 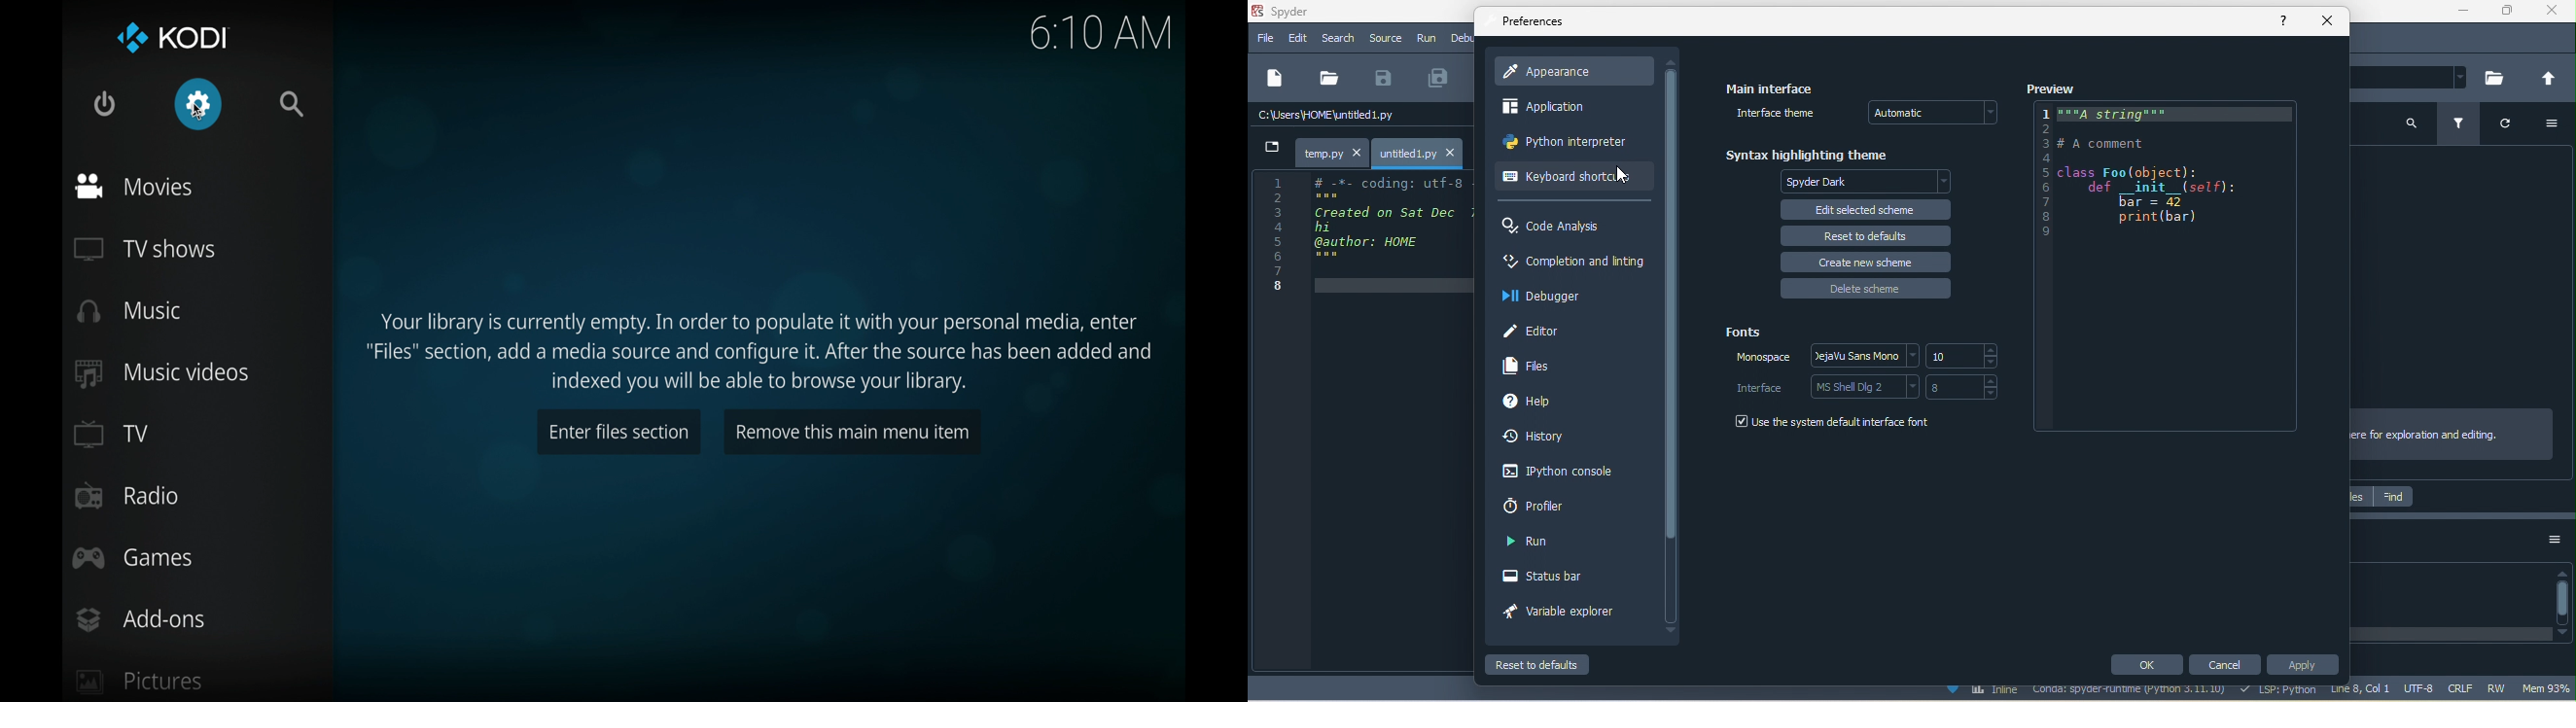 I want to click on monospace, so click(x=1756, y=362).